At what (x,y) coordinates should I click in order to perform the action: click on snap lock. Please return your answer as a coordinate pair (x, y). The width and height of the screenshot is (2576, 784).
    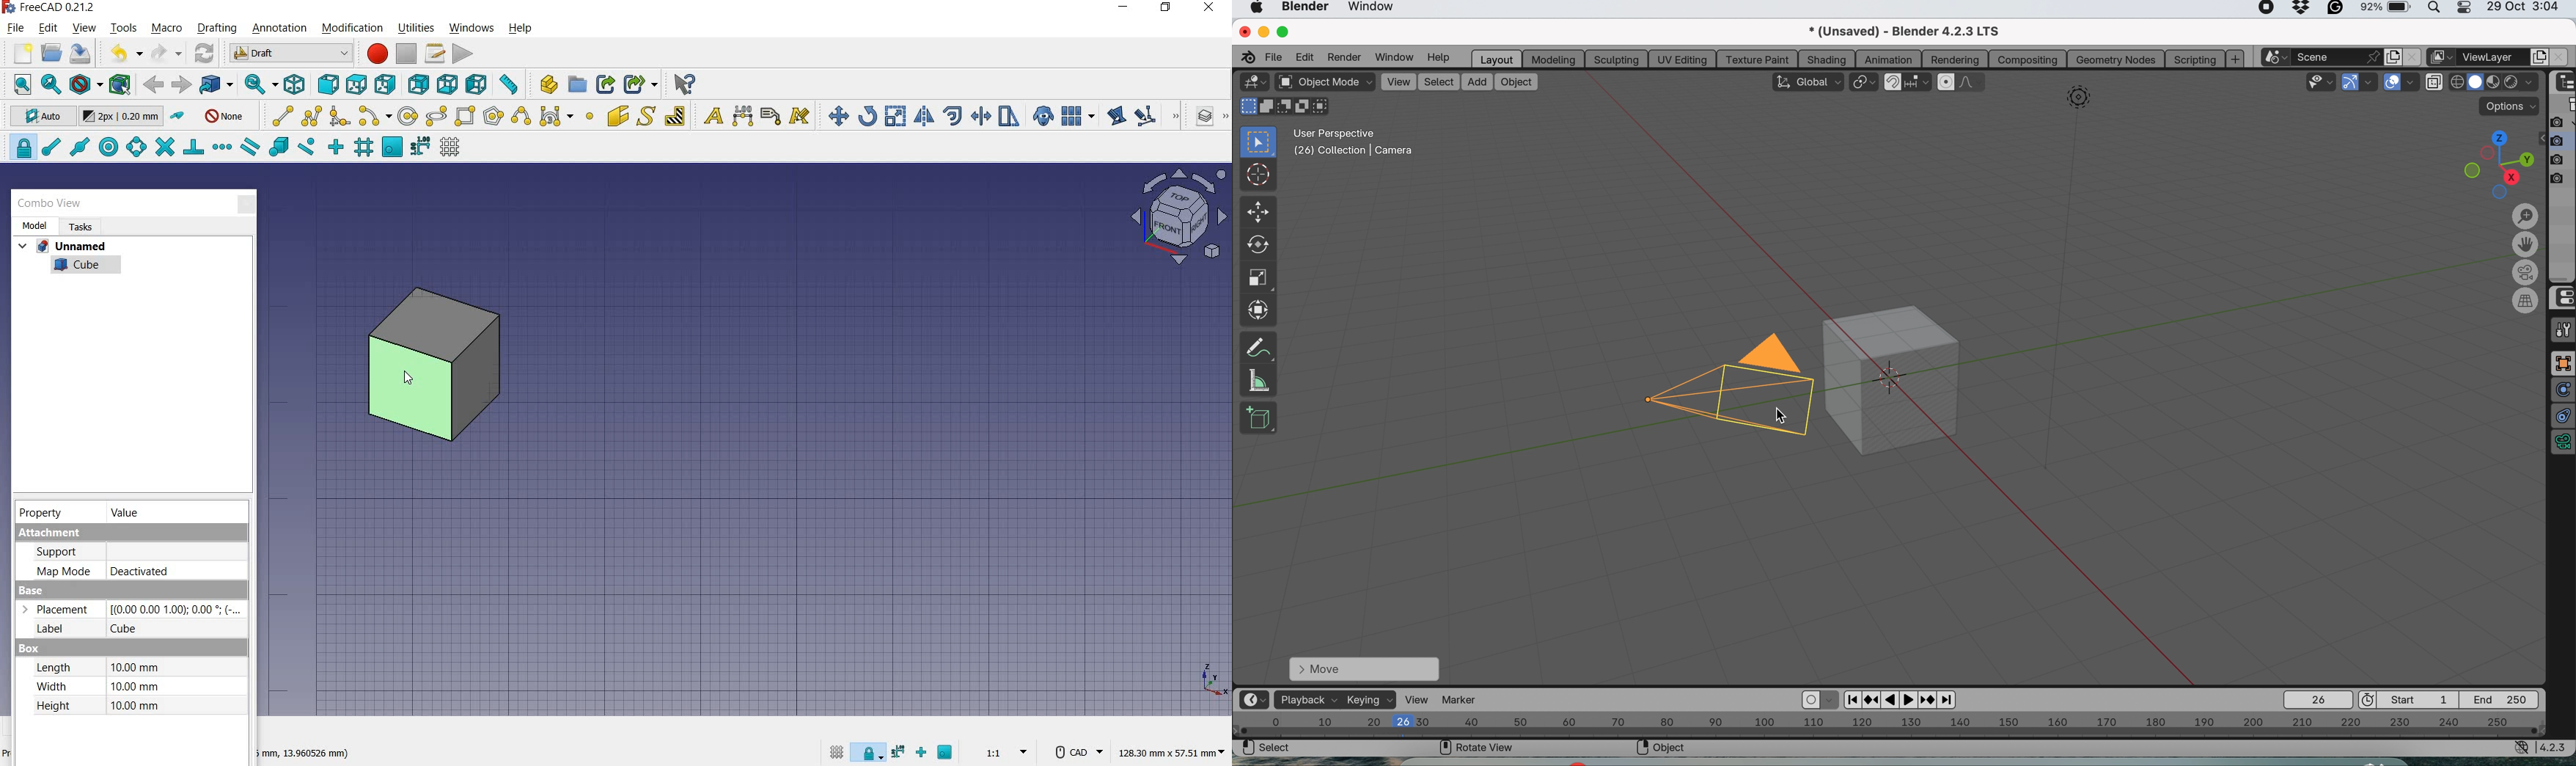
    Looking at the image, I should click on (867, 754).